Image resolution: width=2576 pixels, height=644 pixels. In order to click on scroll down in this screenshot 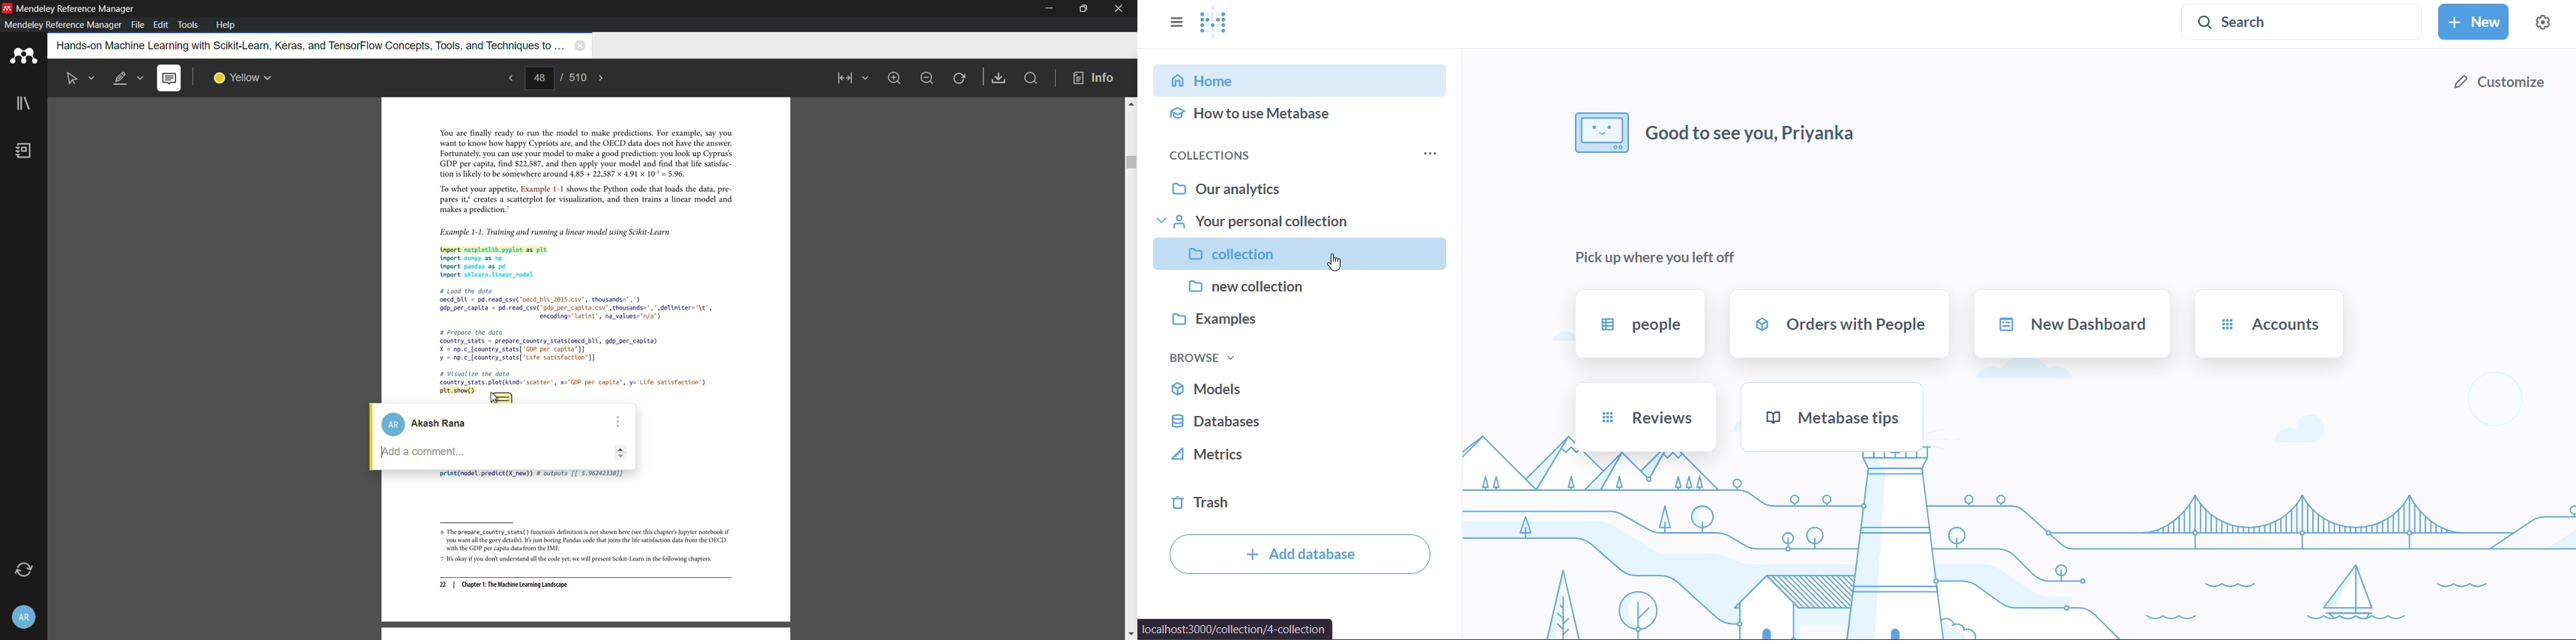, I will do `click(1130, 635)`.